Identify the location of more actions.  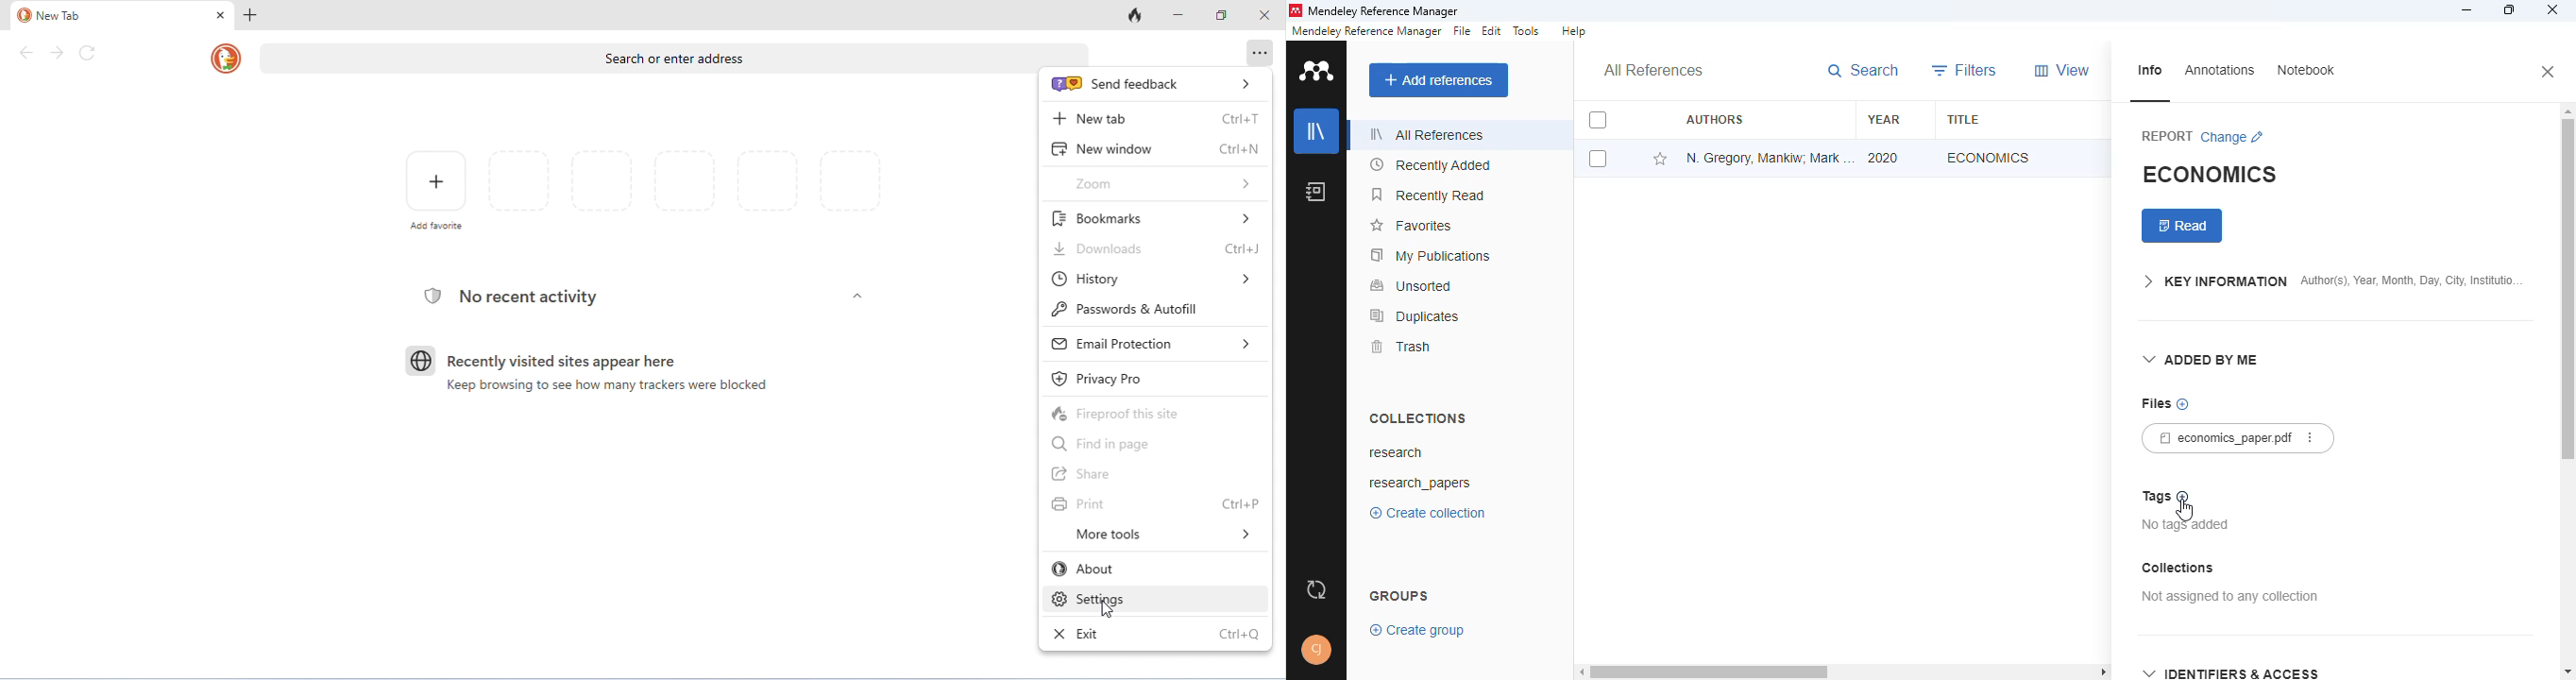
(2310, 437).